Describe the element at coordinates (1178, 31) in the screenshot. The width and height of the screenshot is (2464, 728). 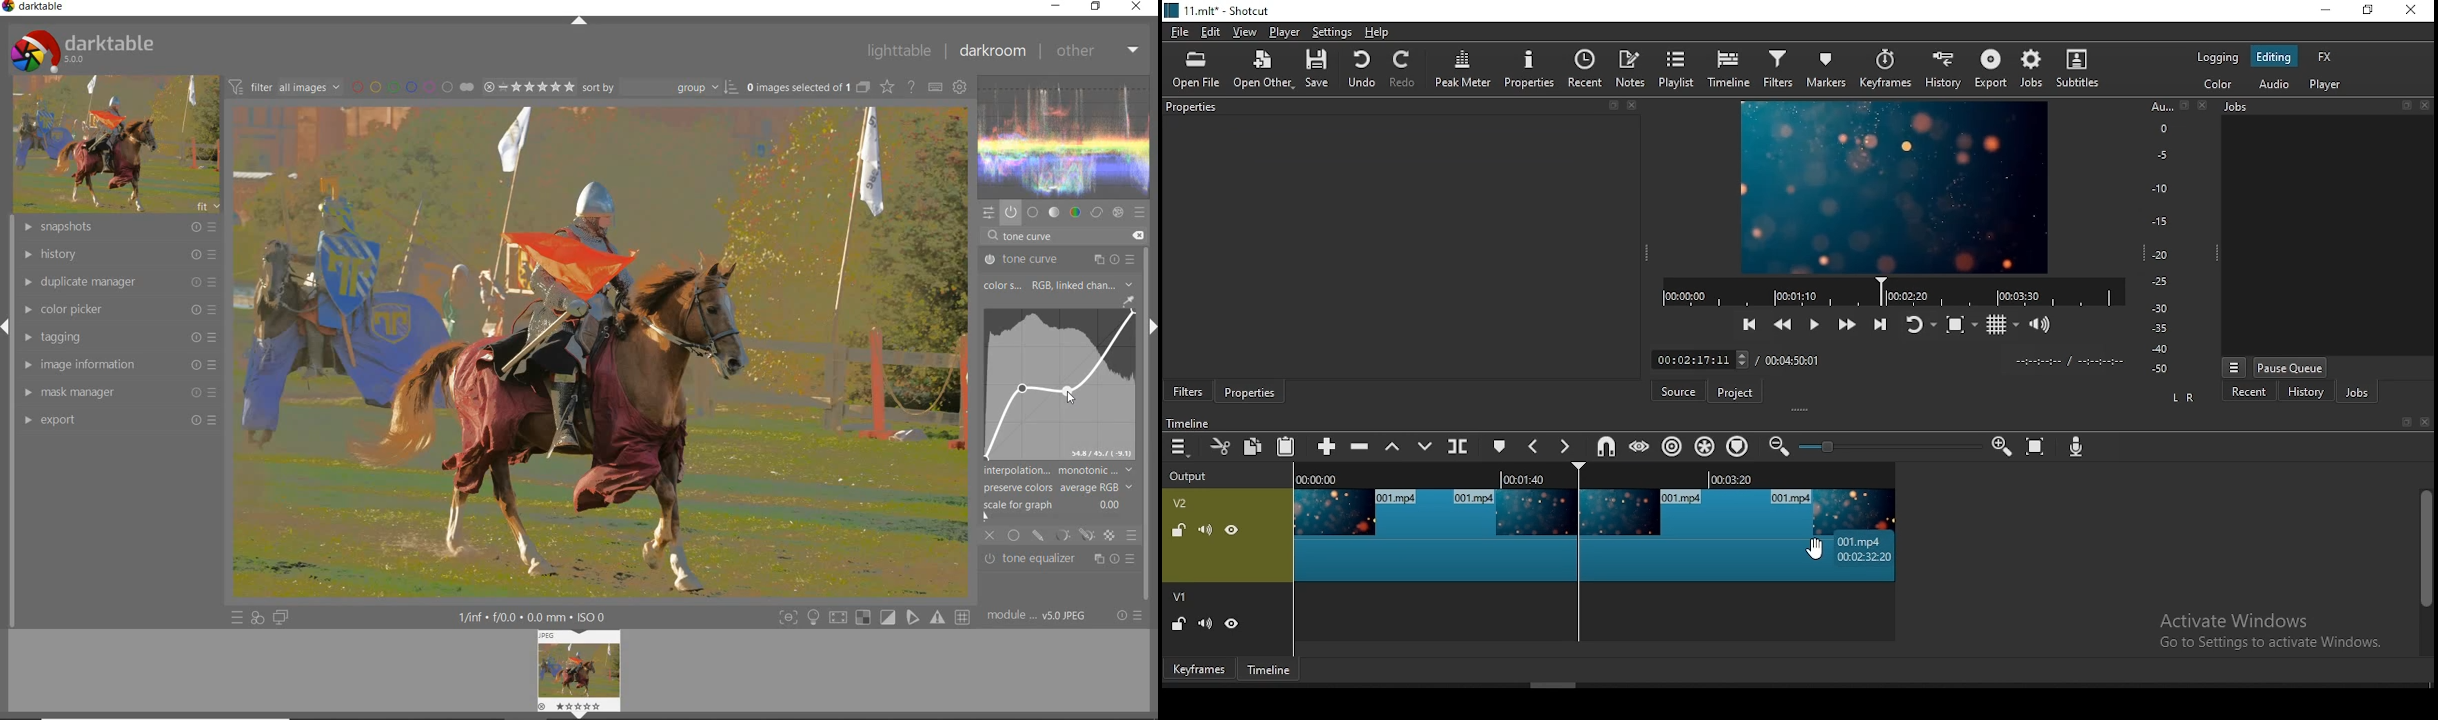
I see `file` at that location.